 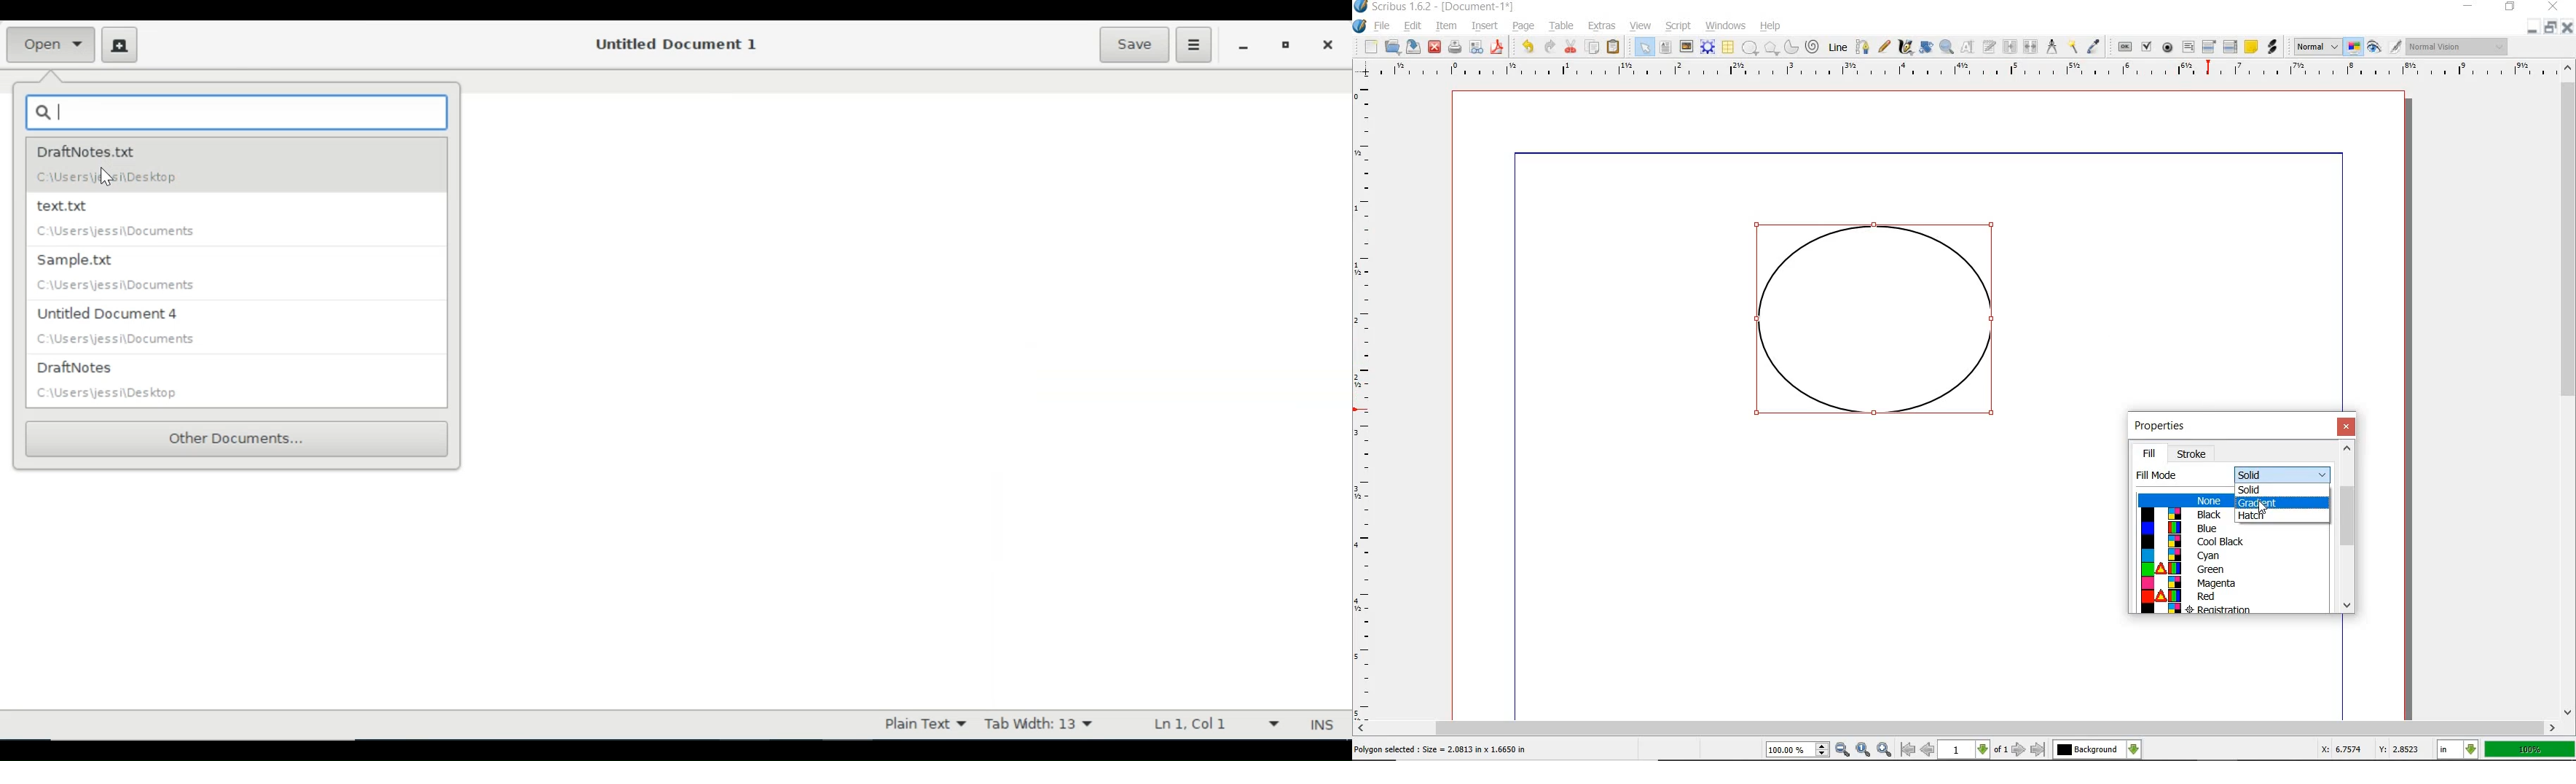 I want to click on color, so click(x=2231, y=542).